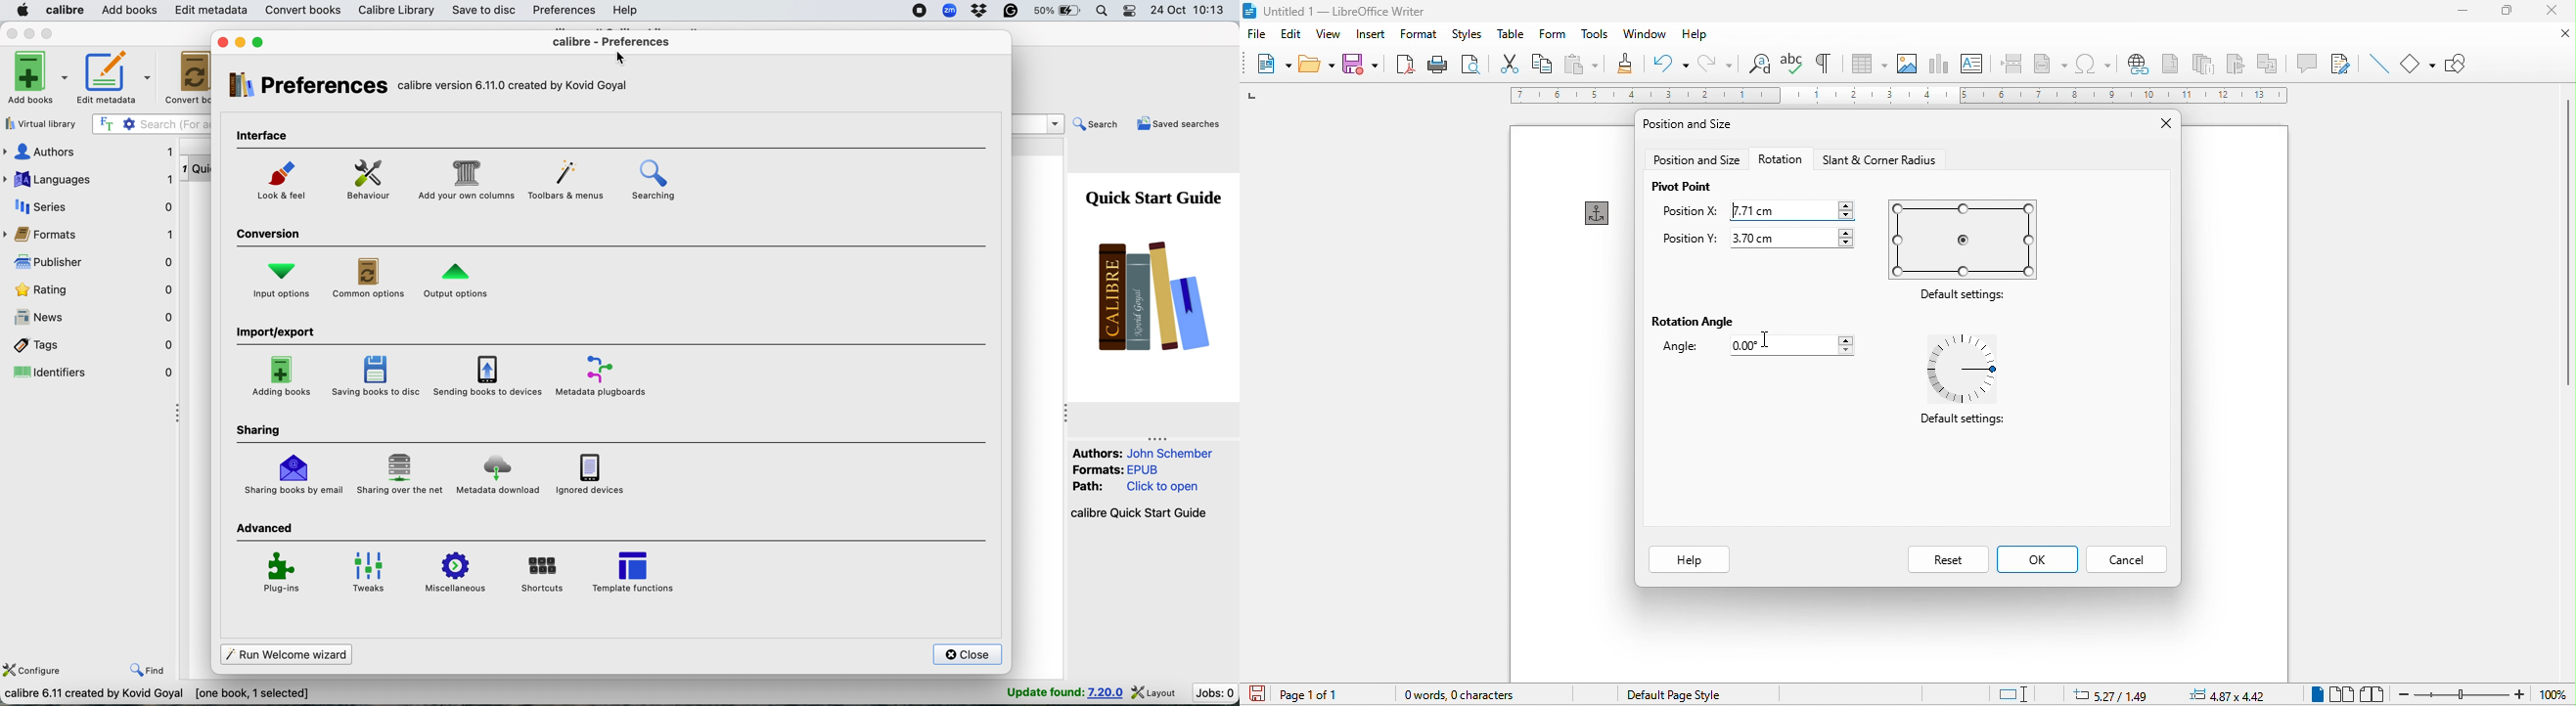 The image size is (2576, 728). Describe the element at coordinates (1160, 438) in the screenshot. I see `collapse` at that location.